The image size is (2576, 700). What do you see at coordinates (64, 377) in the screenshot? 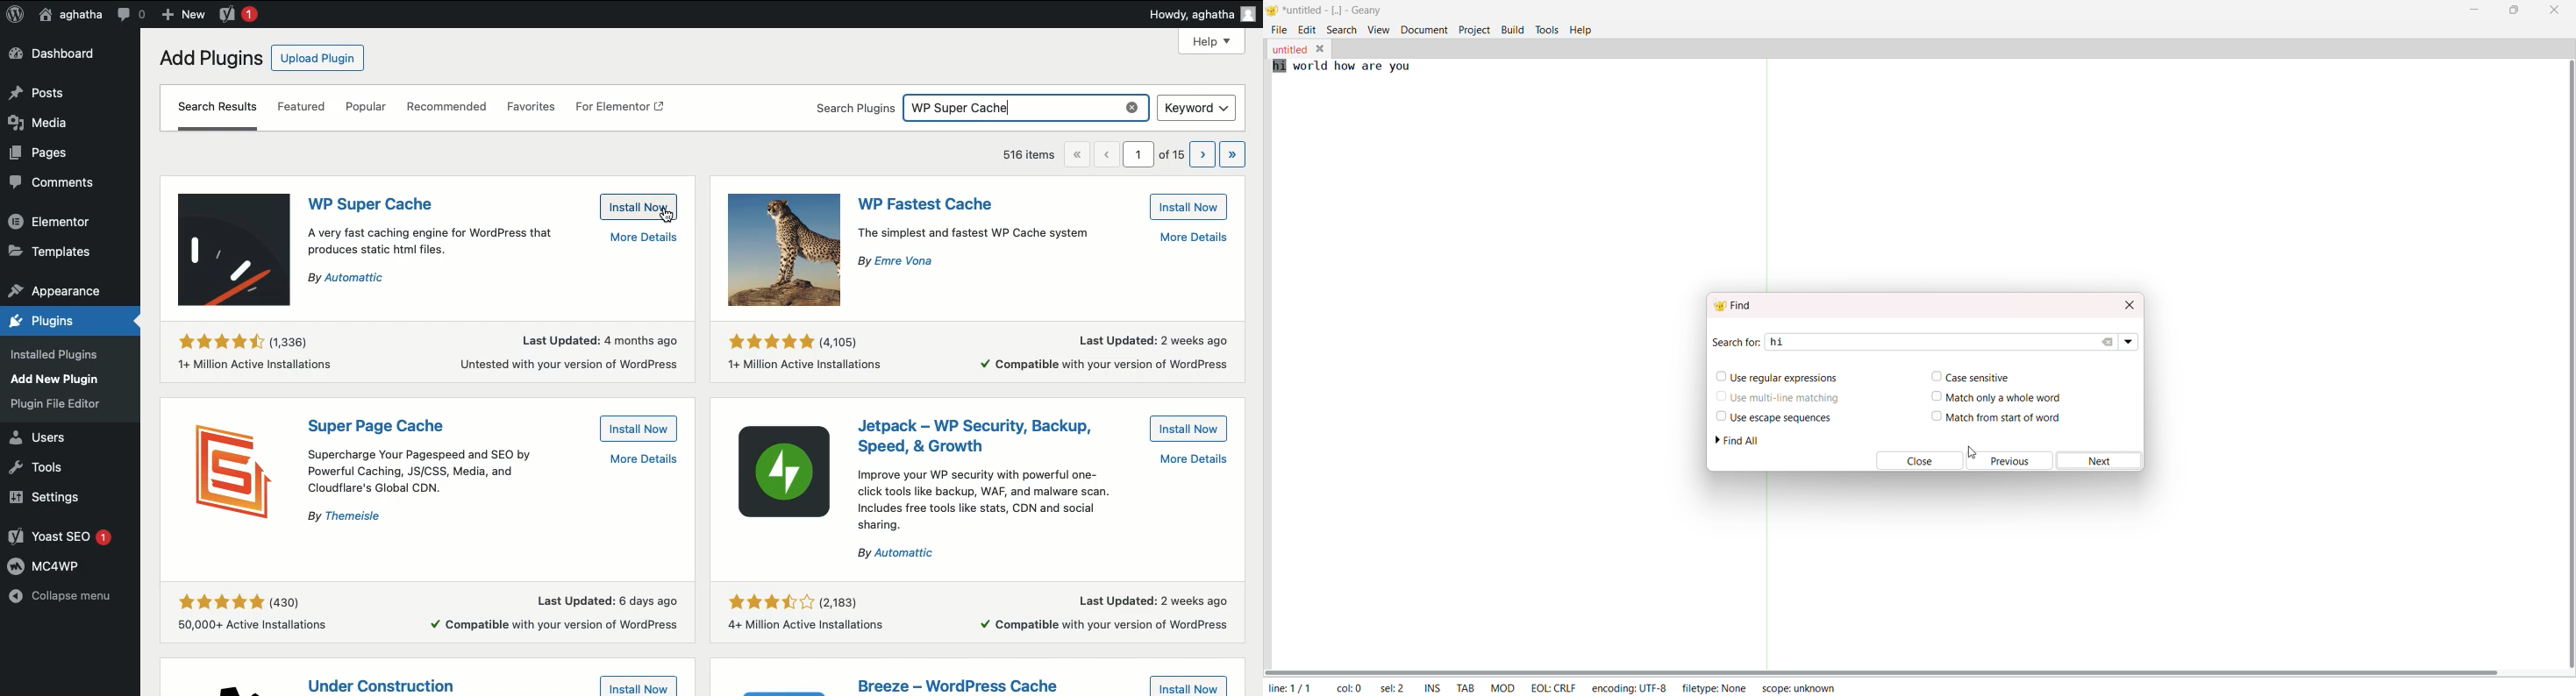
I see `Appearance` at bounding box center [64, 377].